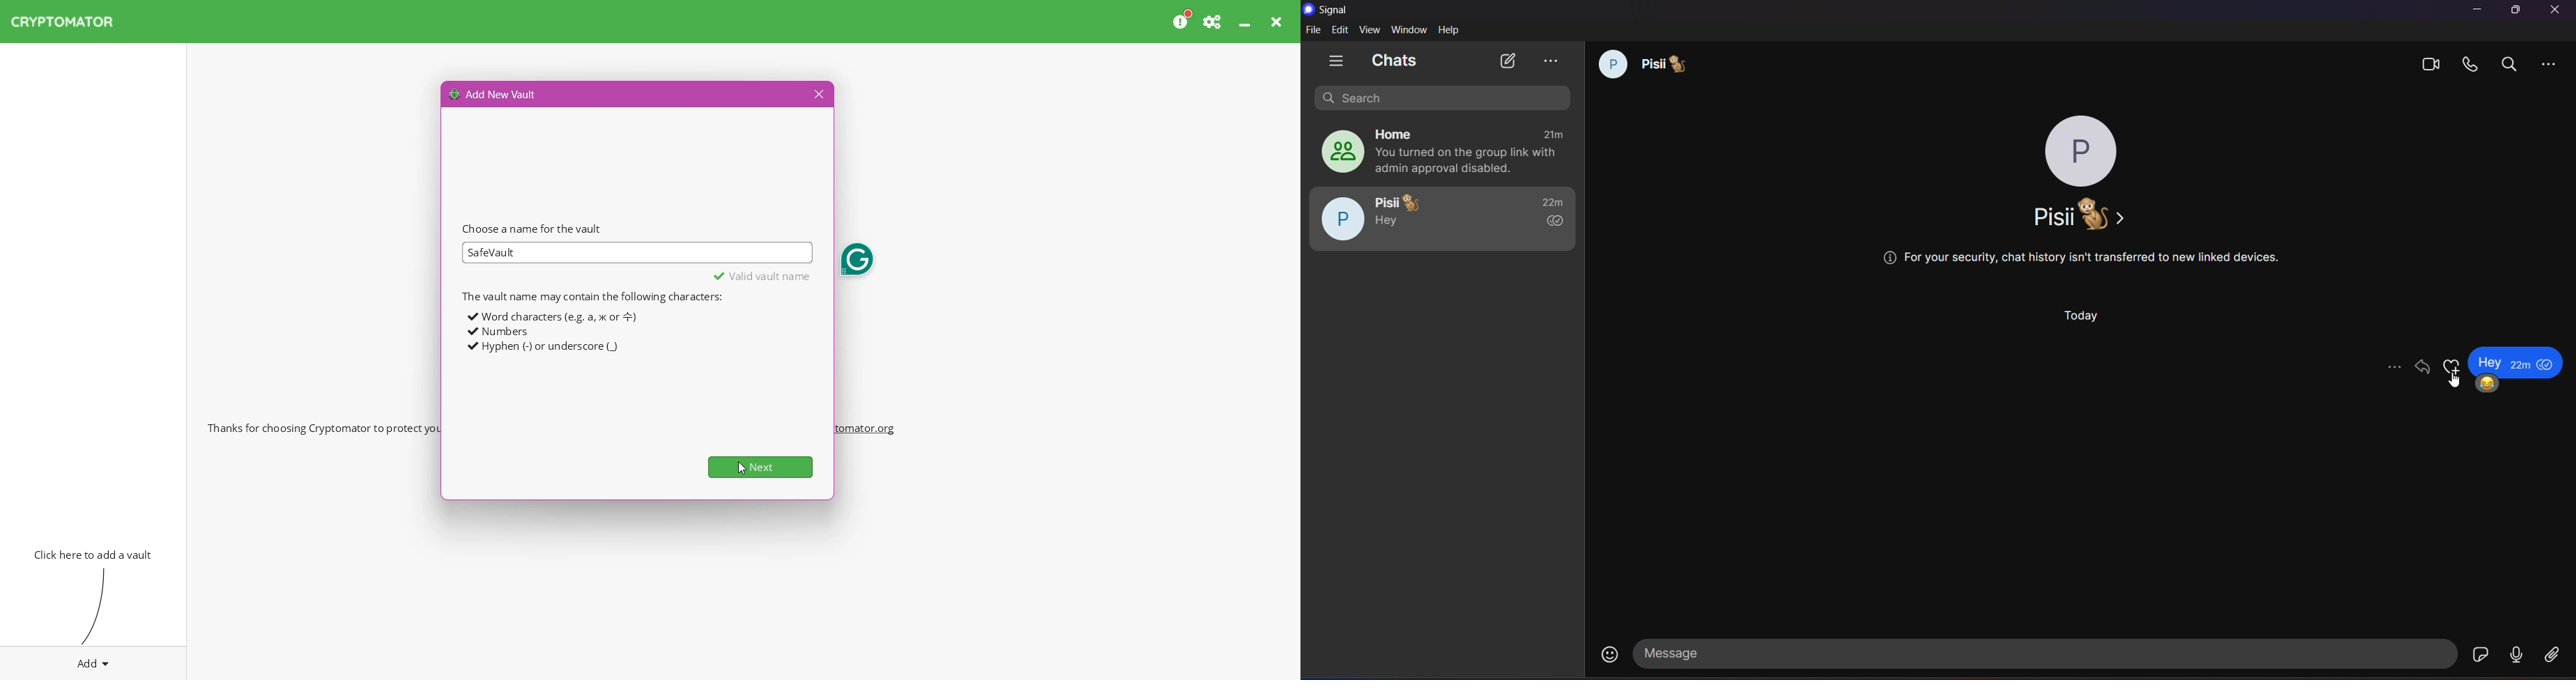  I want to click on chats, so click(1396, 60).